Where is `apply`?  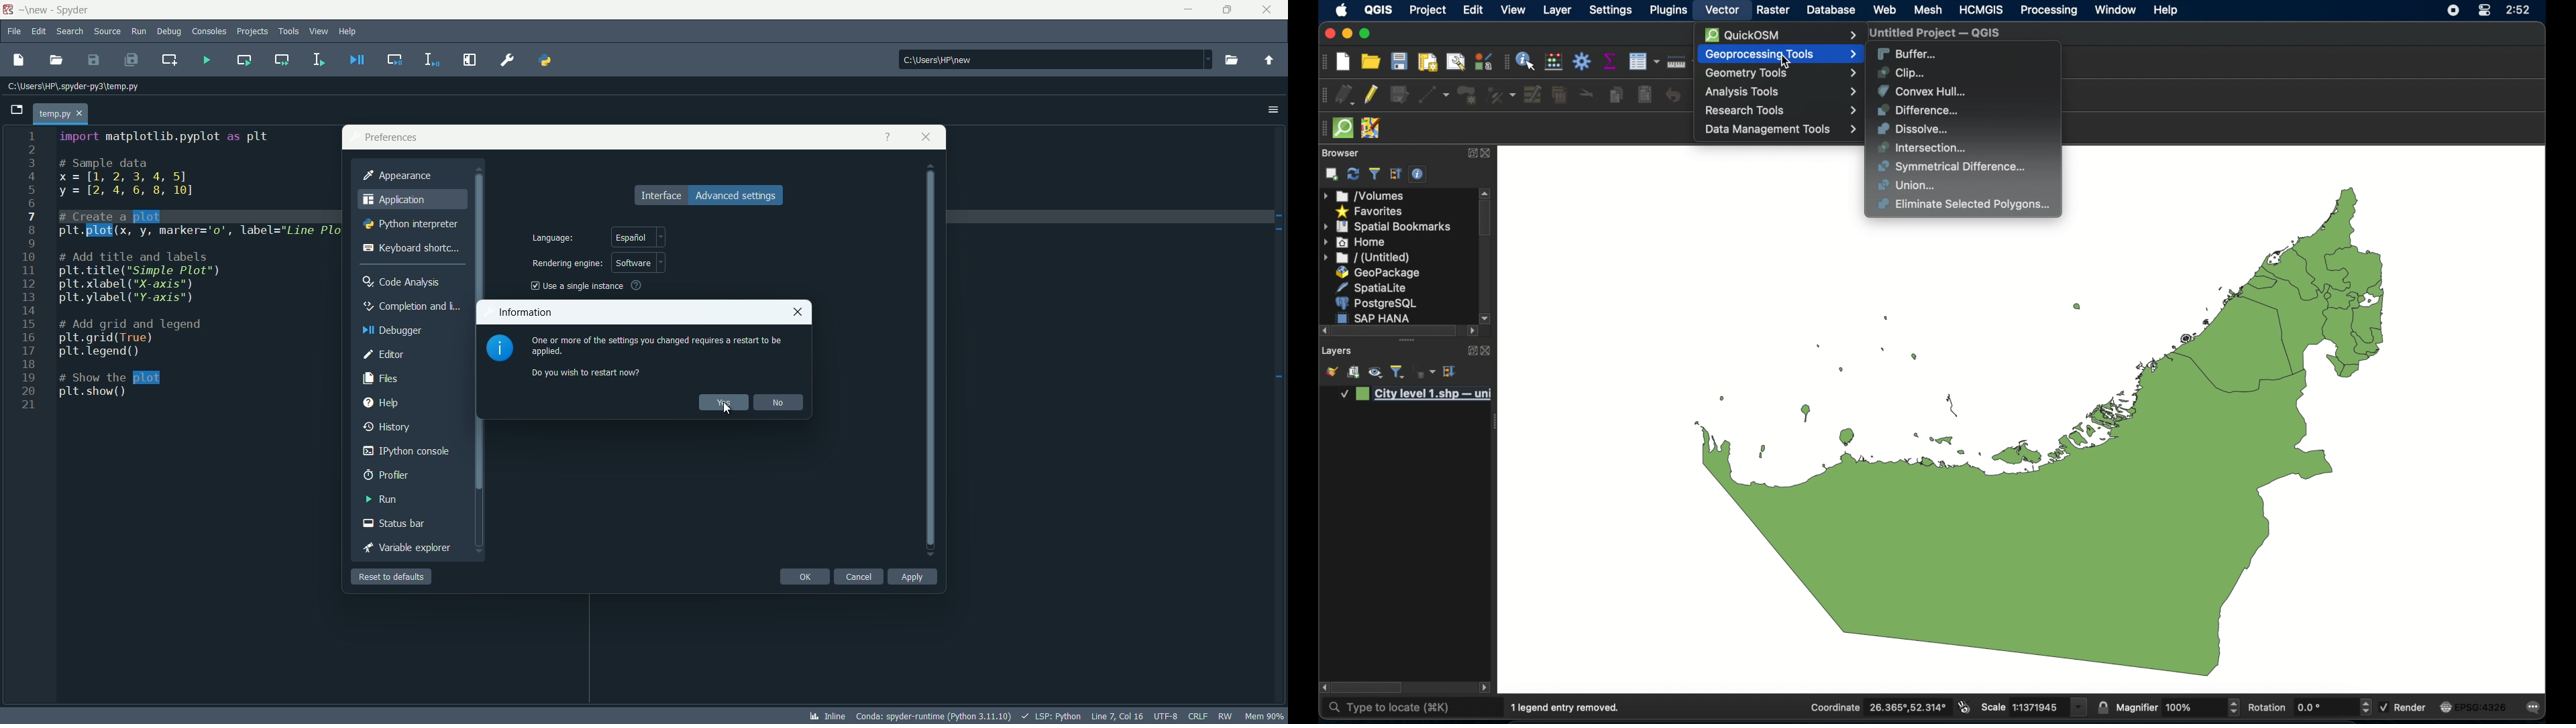
apply is located at coordinates (914, 577).